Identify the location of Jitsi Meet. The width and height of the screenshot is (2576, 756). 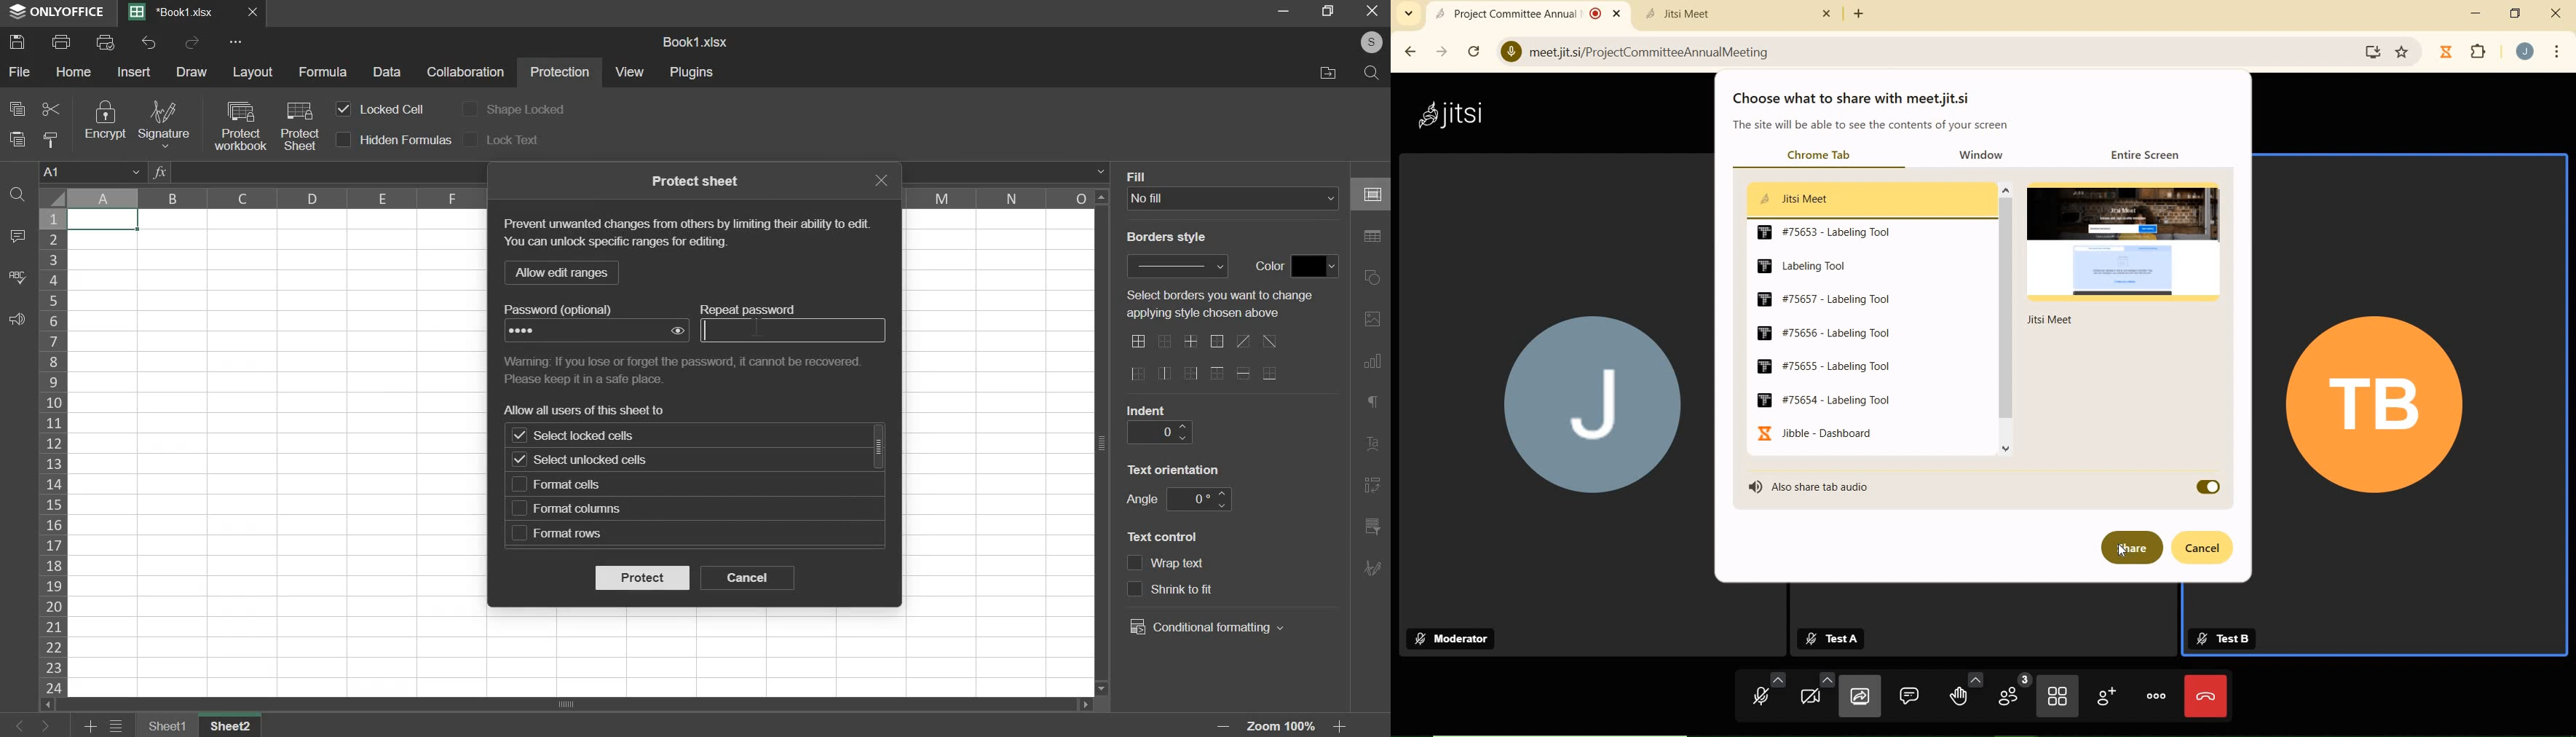
(1866, 198).